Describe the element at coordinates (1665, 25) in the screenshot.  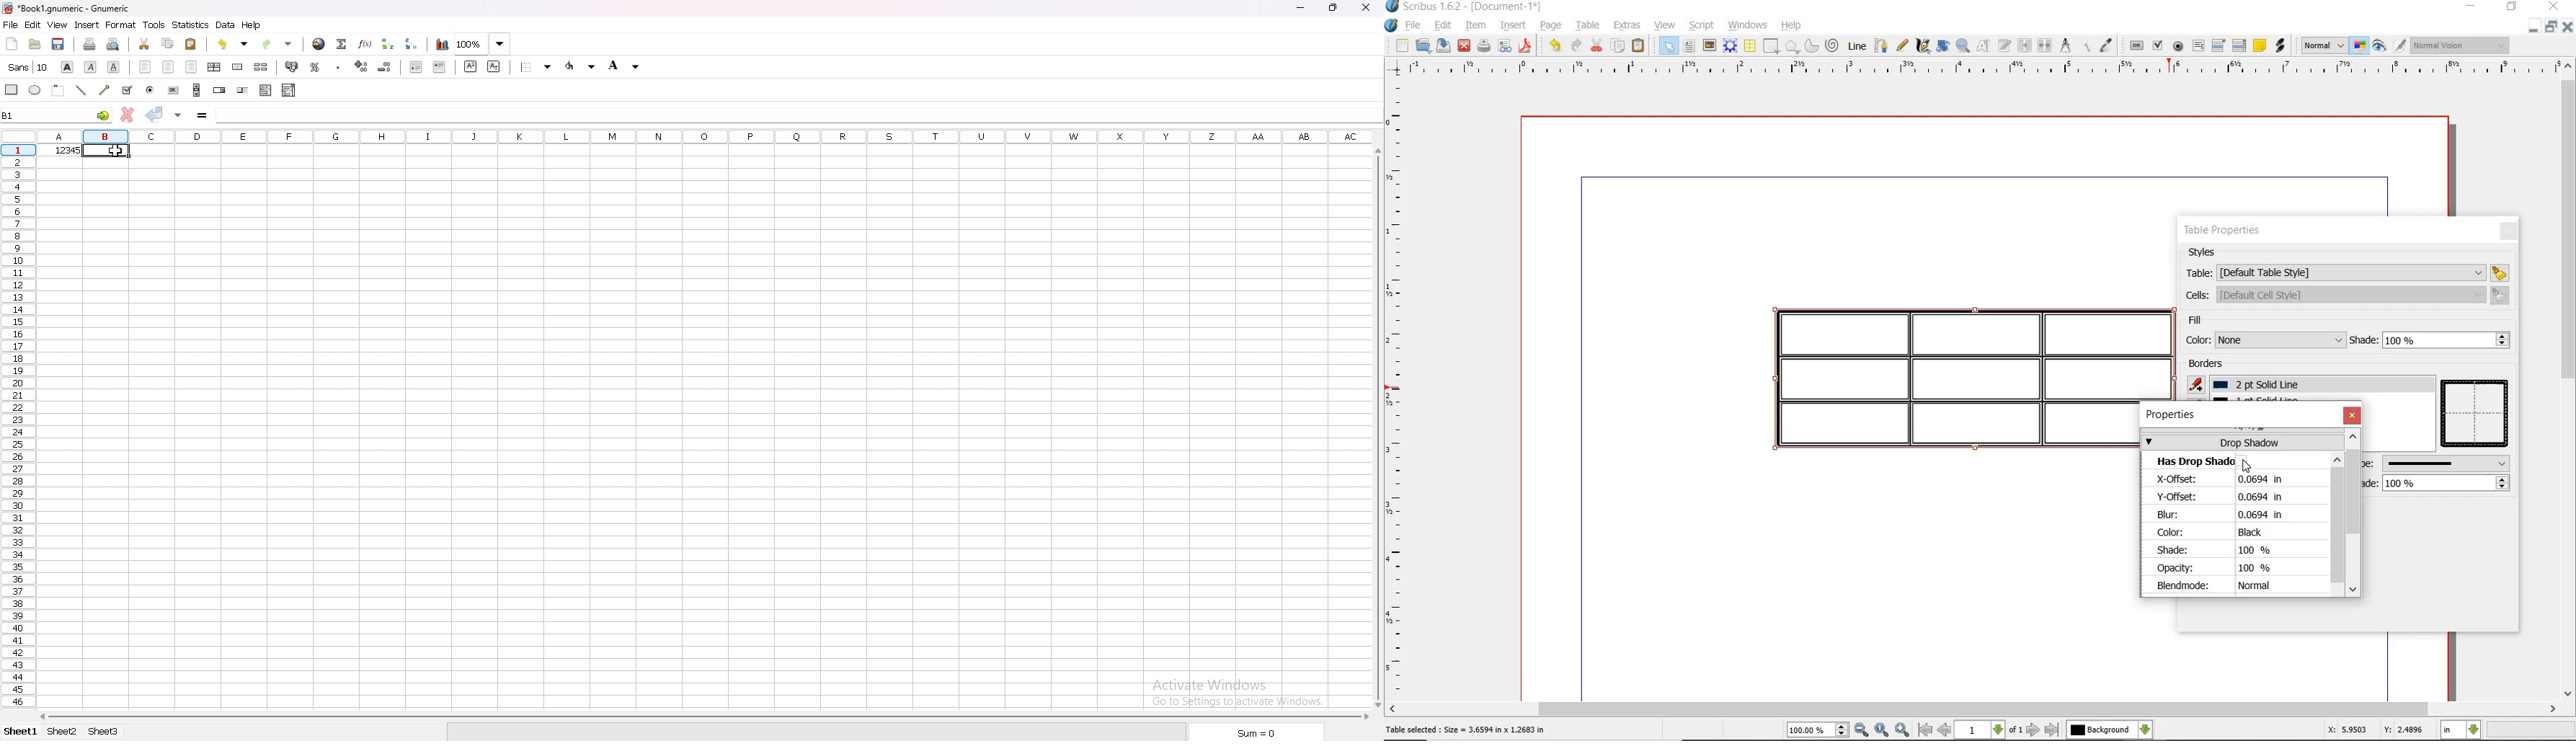
I see `view` at that location.